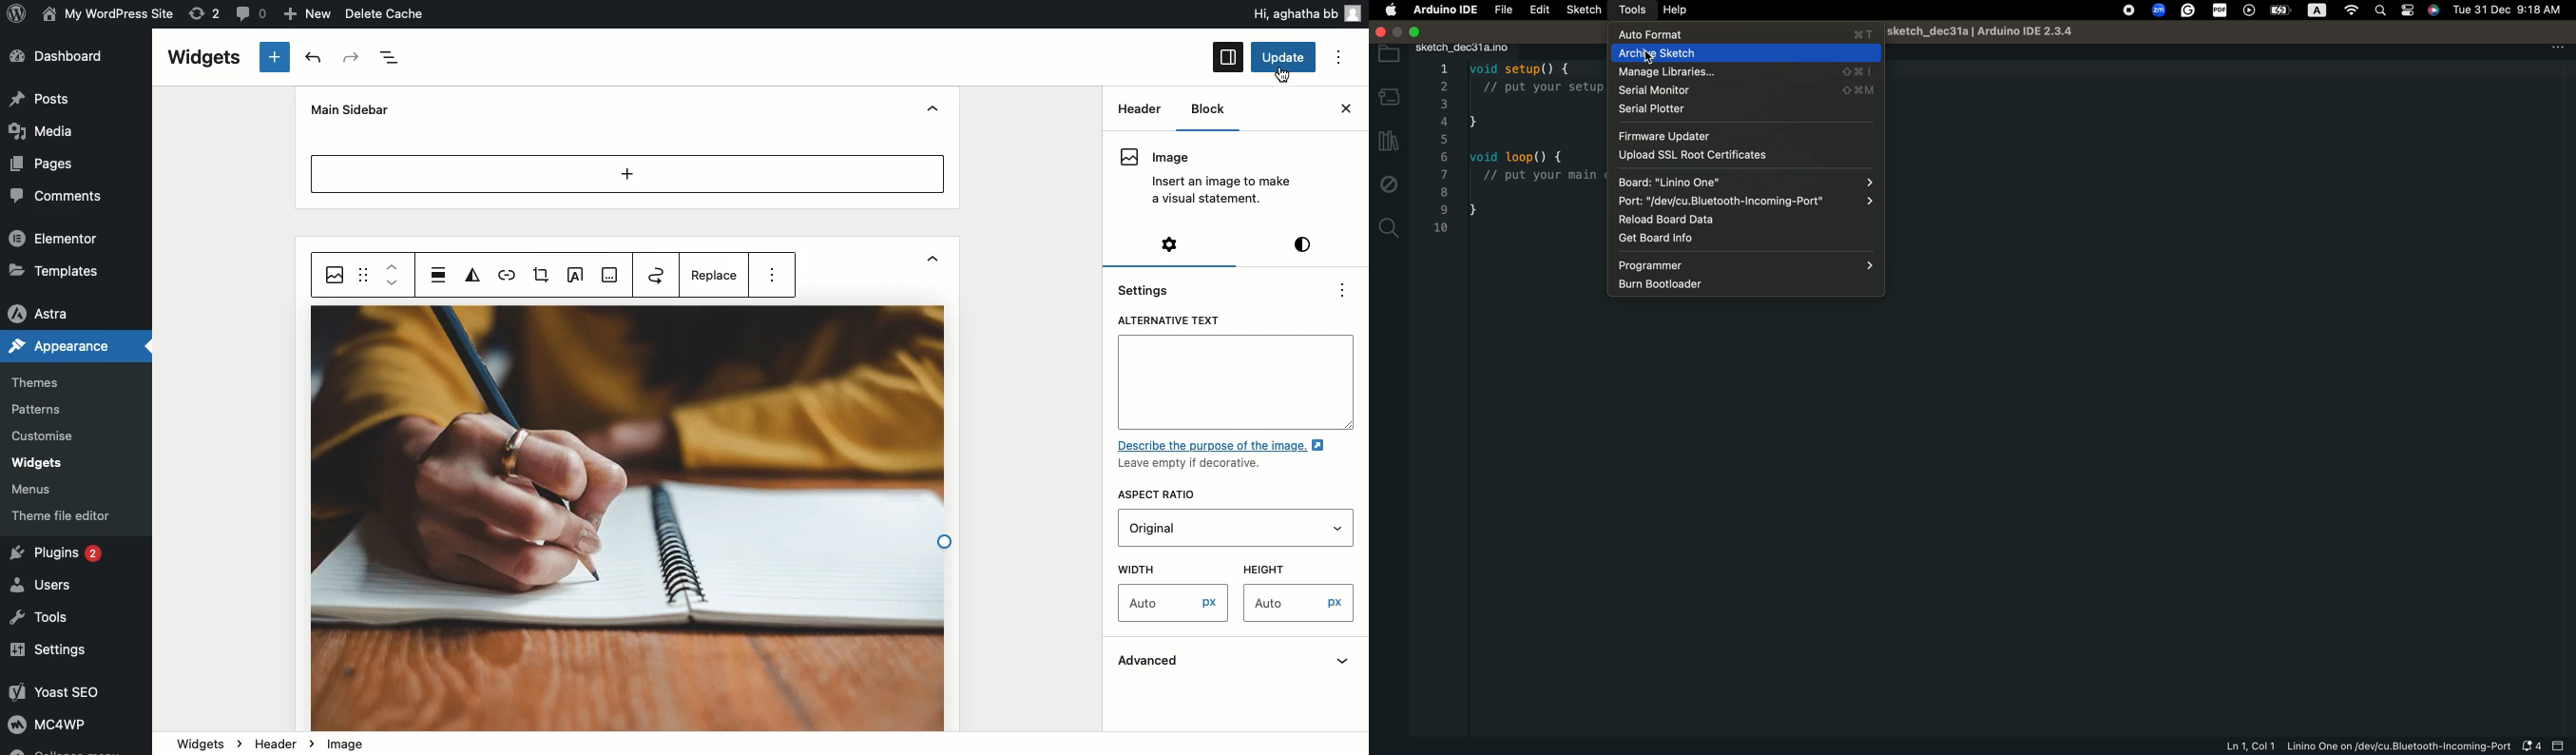  I want to click on Image, so click(347, 745).